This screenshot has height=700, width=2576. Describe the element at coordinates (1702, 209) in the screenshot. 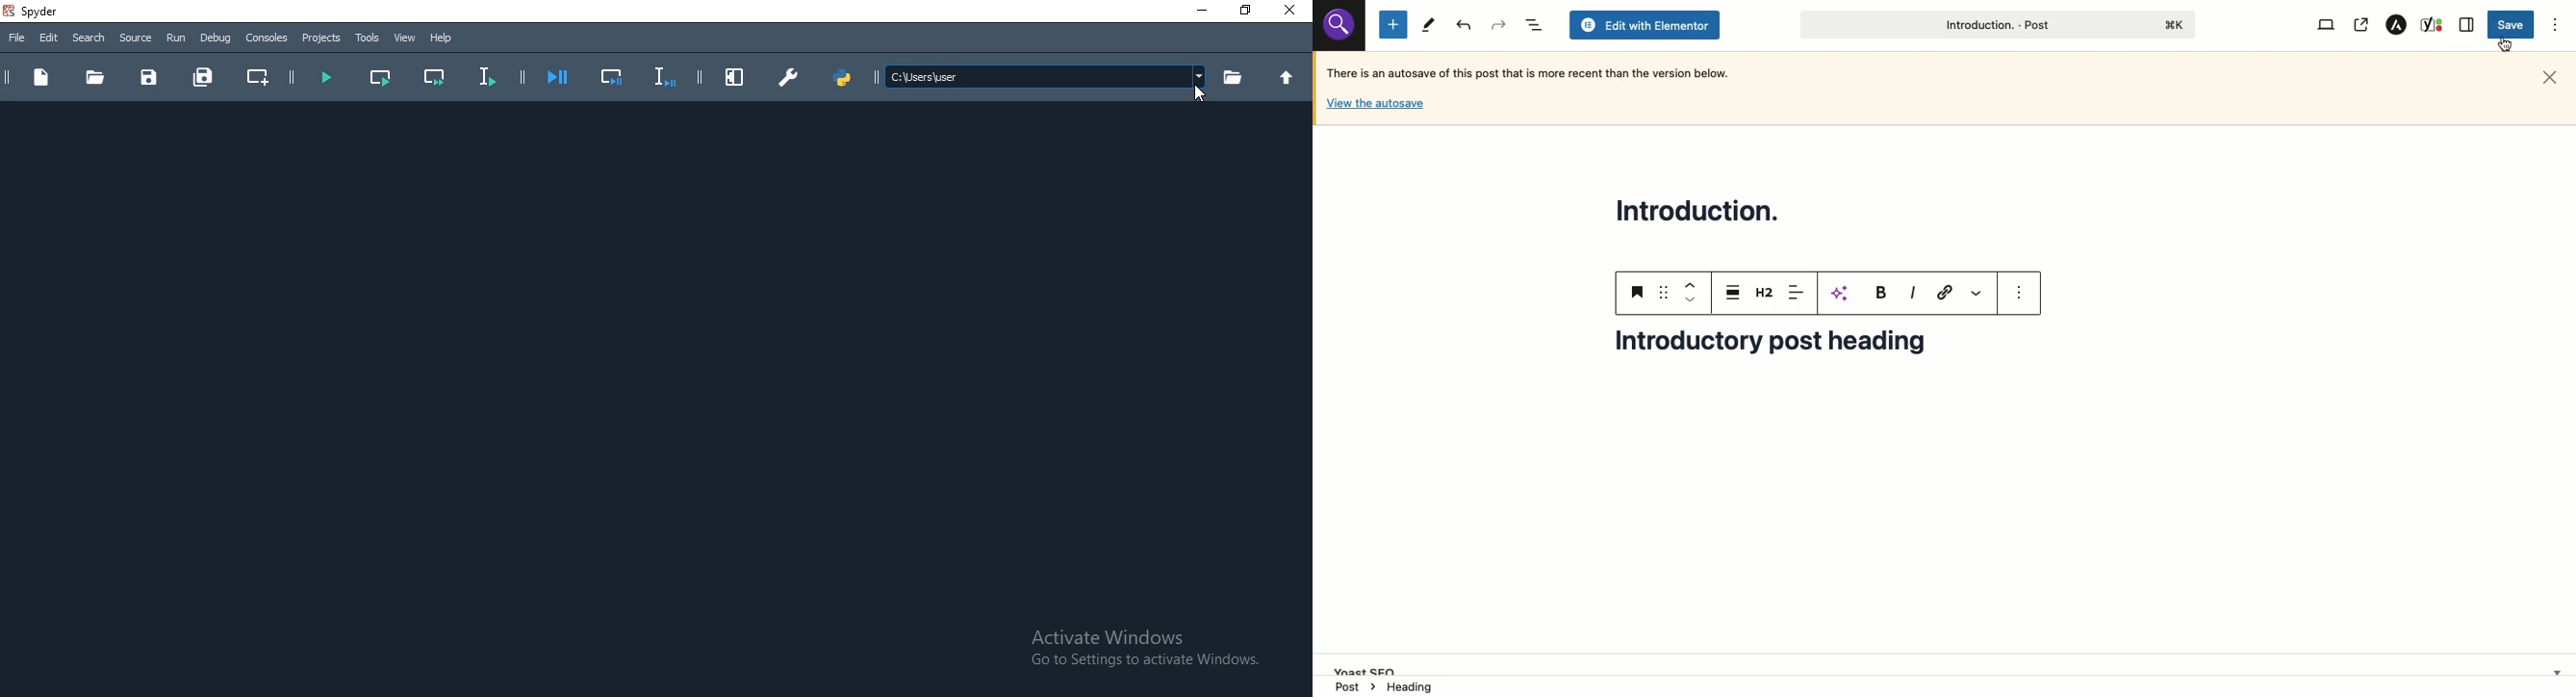

I see `Title` at that location.